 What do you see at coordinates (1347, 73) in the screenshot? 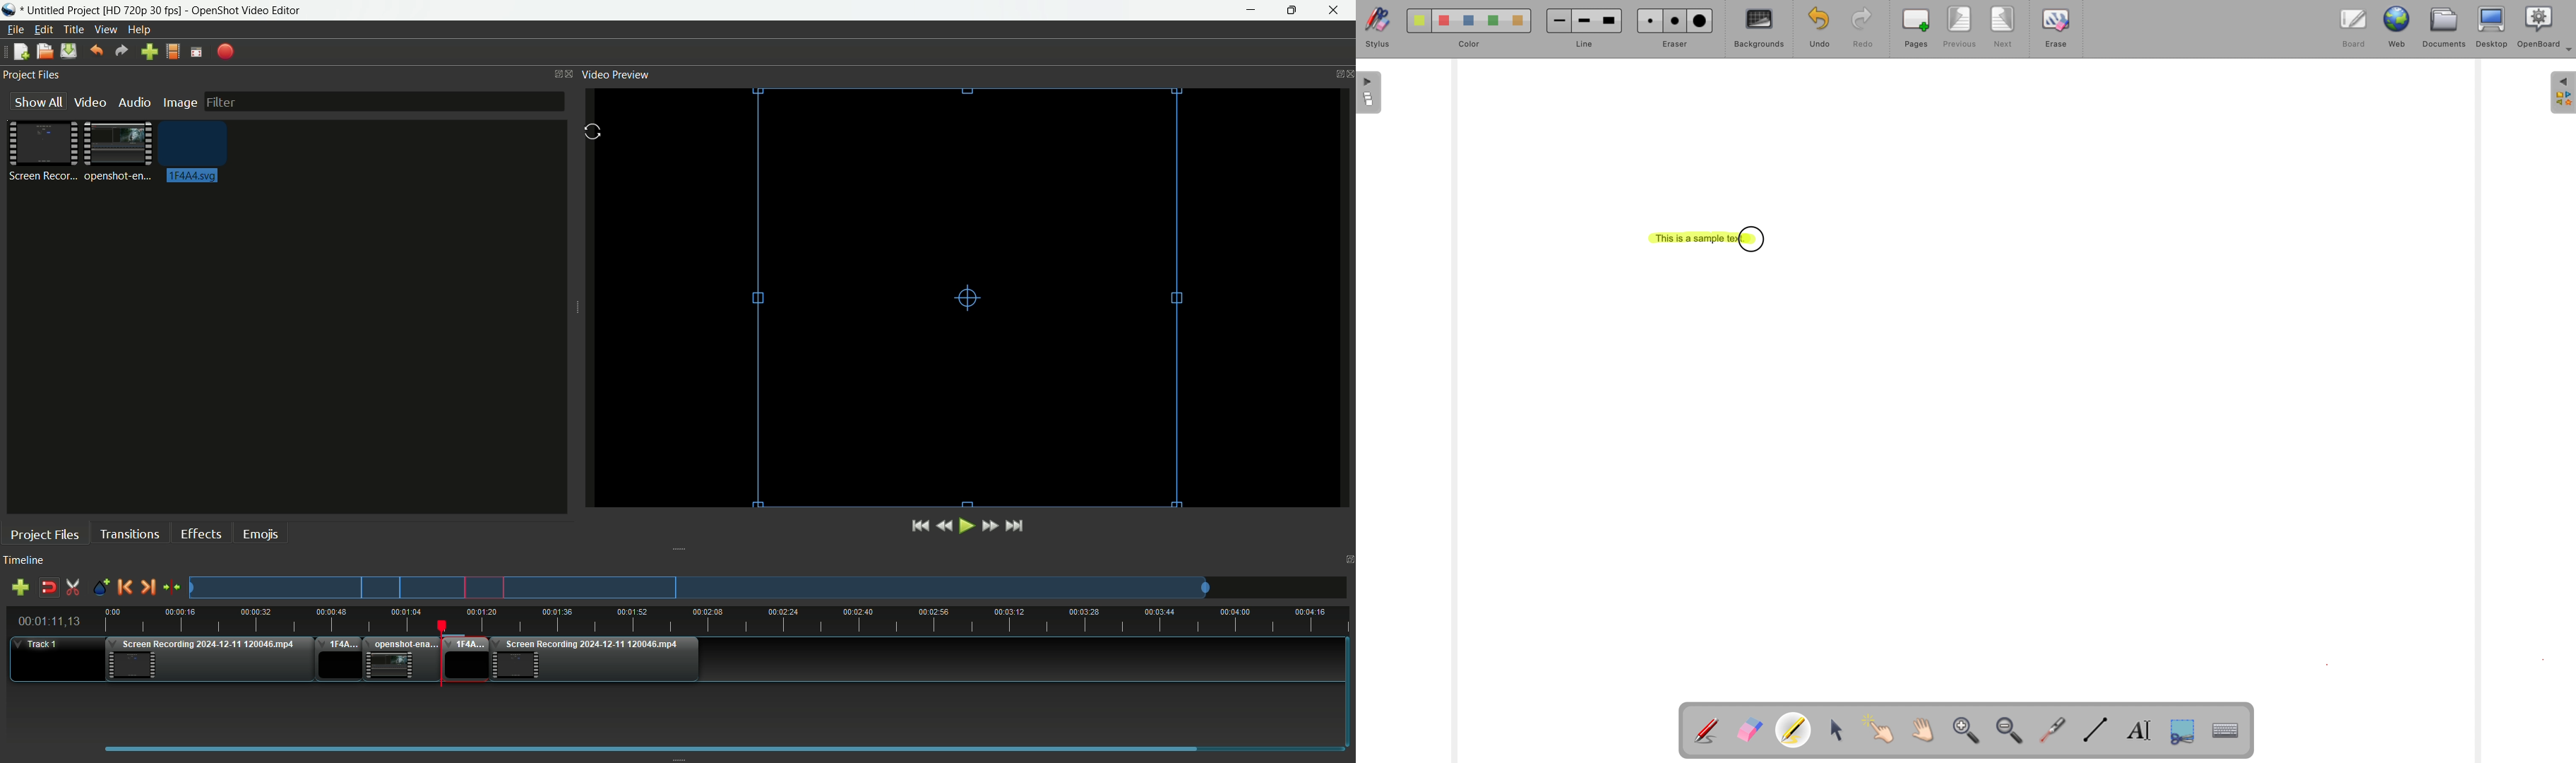
I see `close video preview` at bounding box center [1347, 73].